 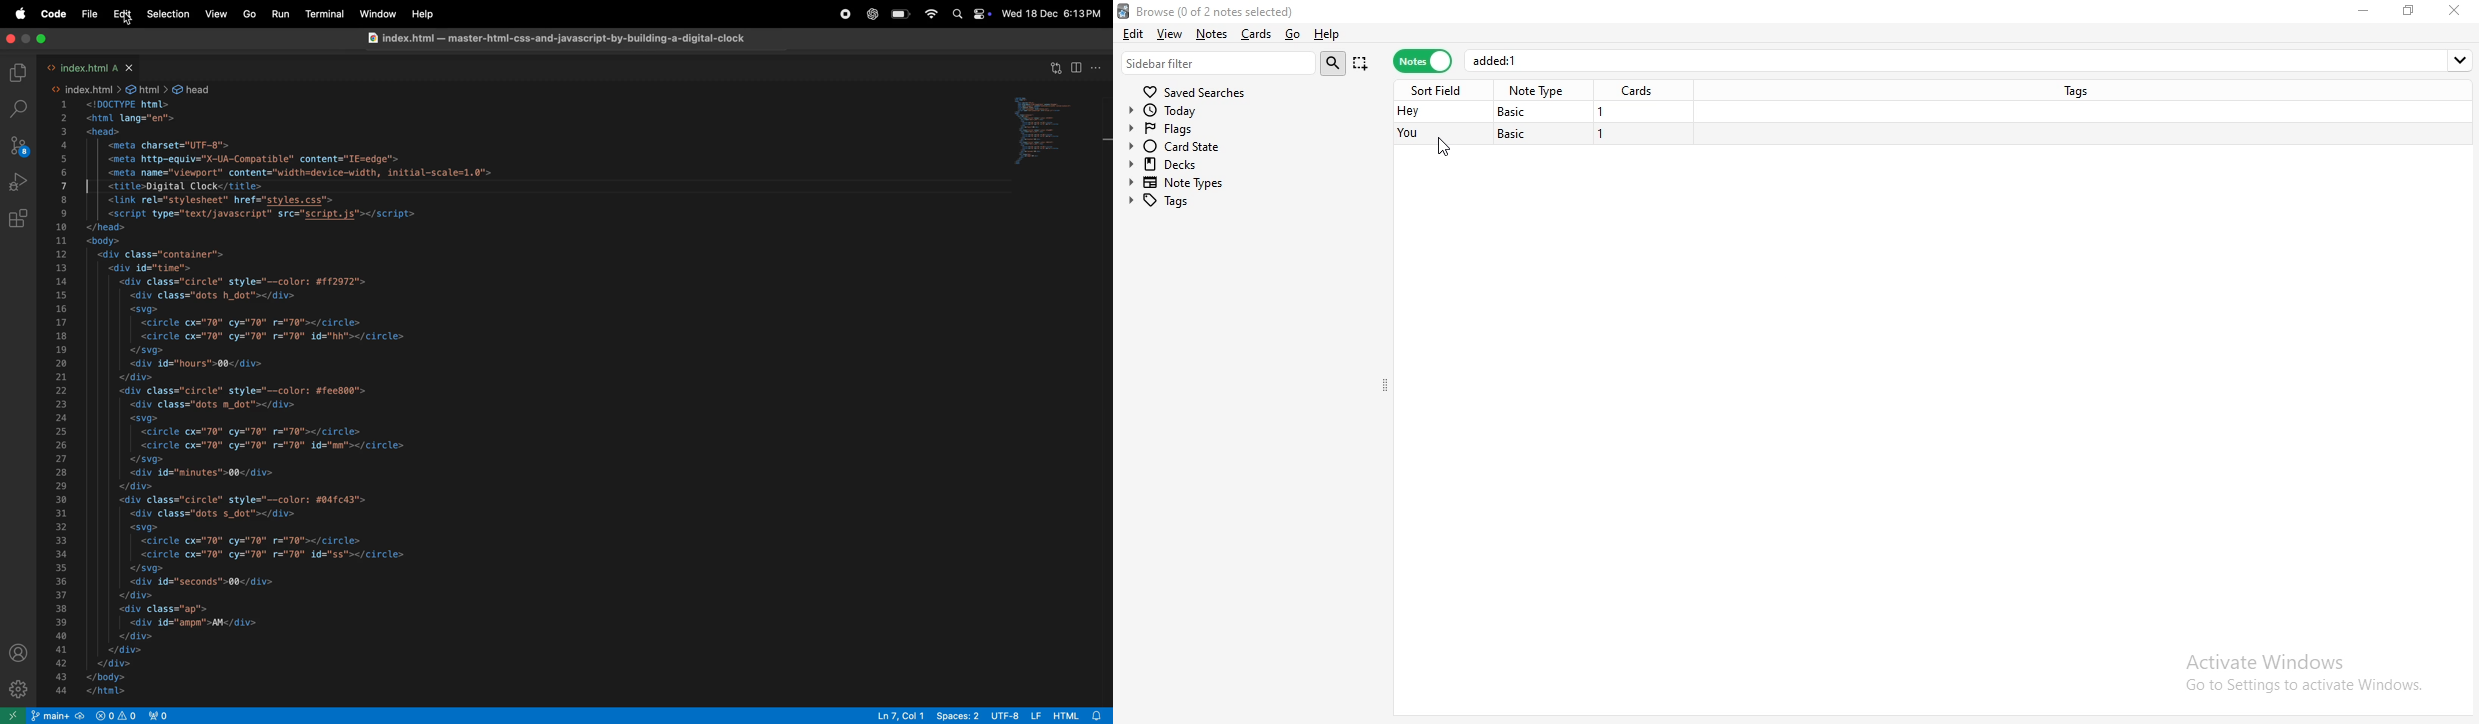 What do you see at coordinates (1132, 32) in the screenshot?
I see `edit` at bounding box center [1132, 32].